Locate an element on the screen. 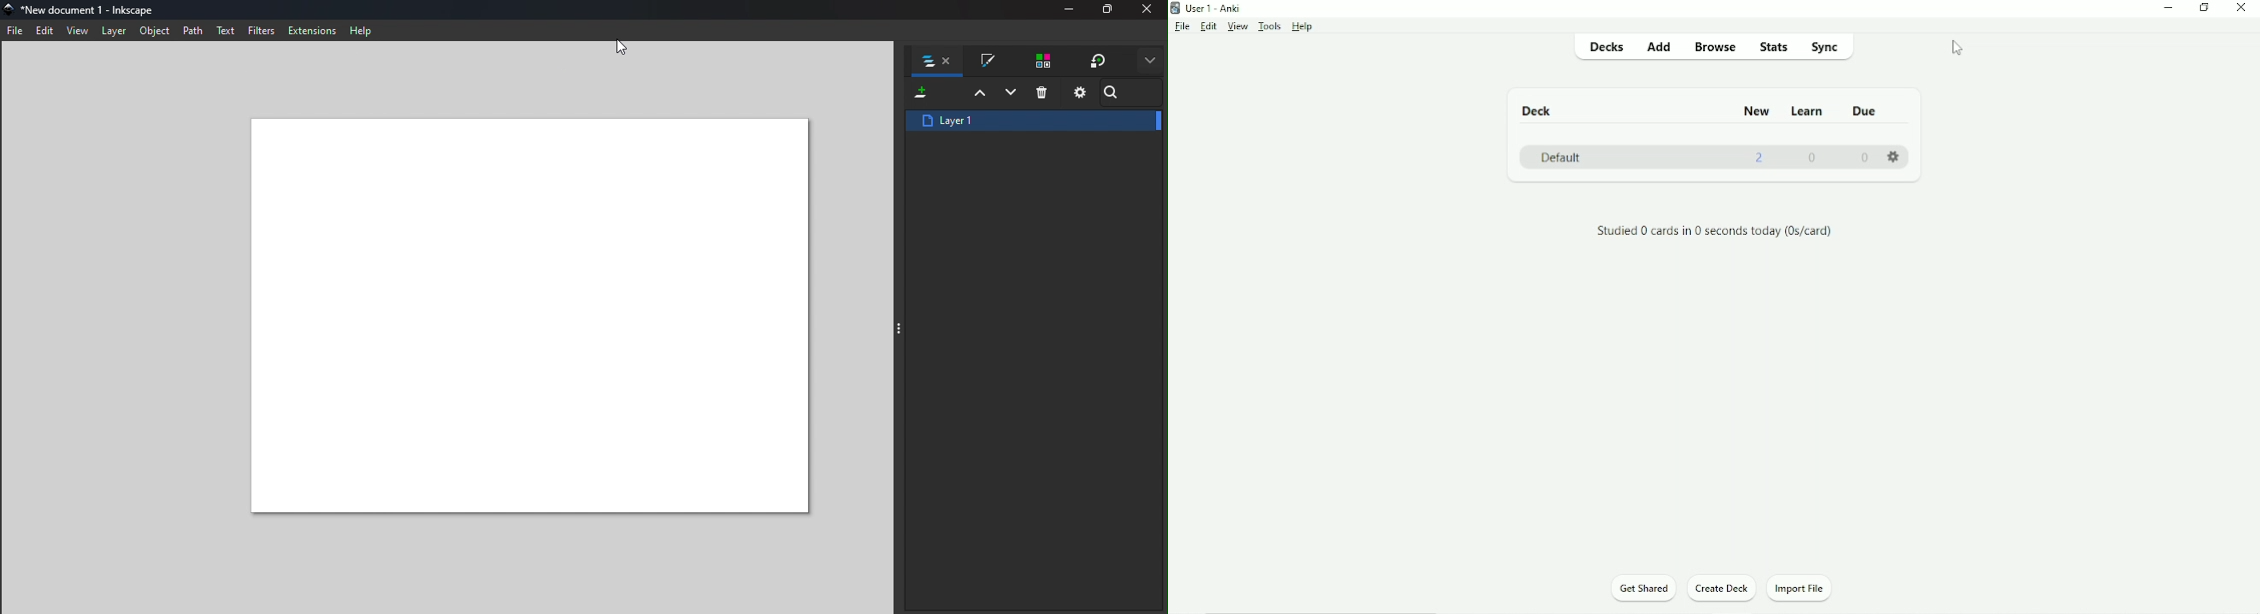 The image size is (2268, 616). Add is located at coordinates (1659, 48).